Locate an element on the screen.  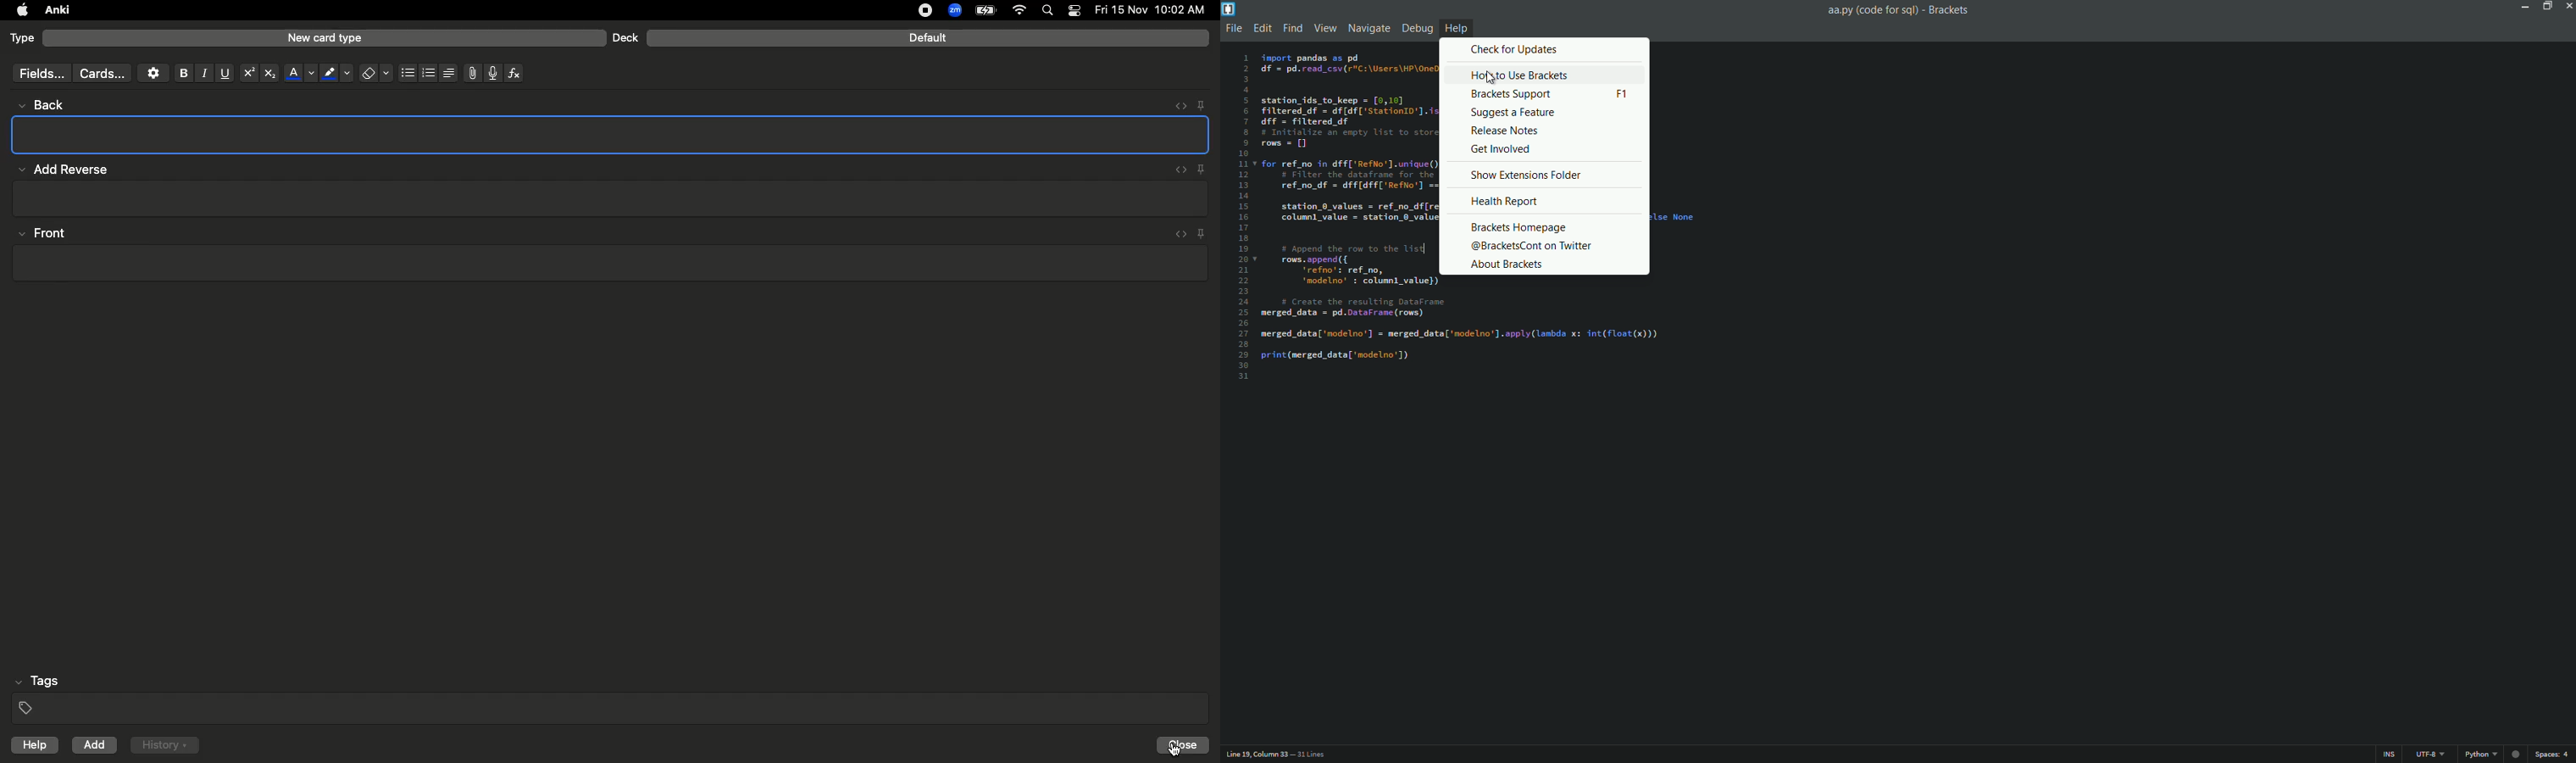
Settings is located at coordinates (153, 73).